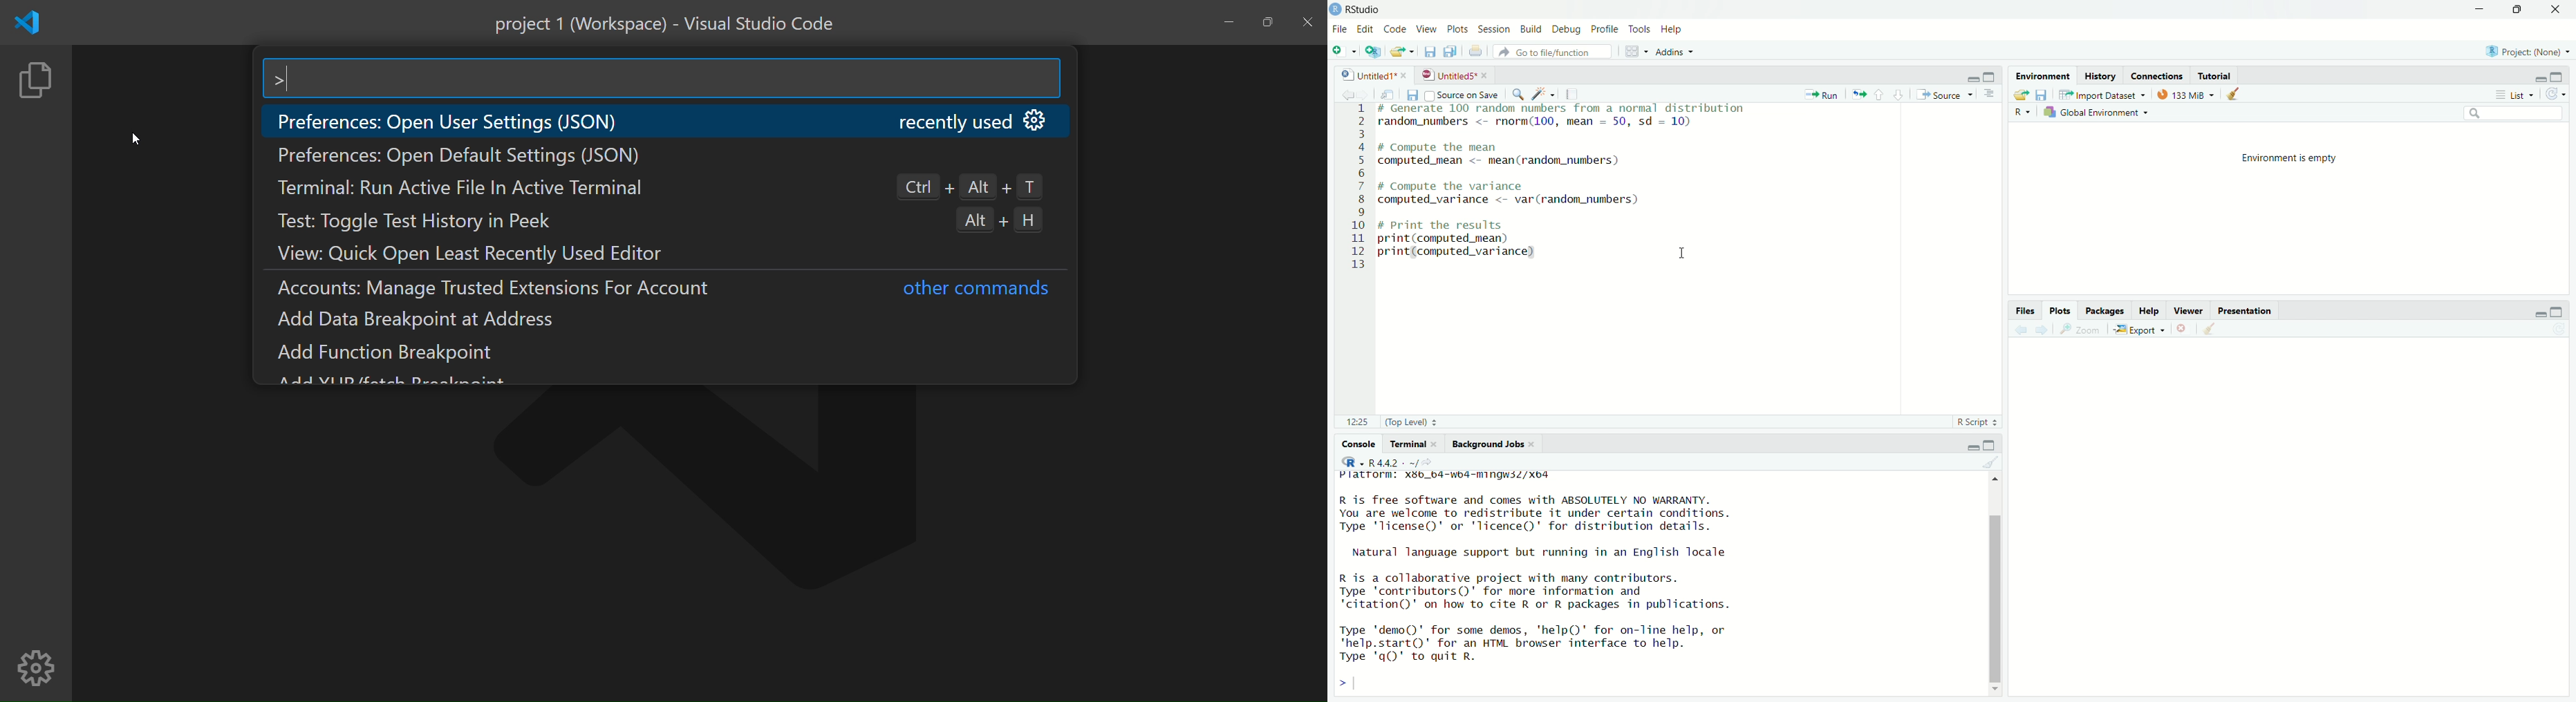 The height and width of the screenshot is (728, 2576). I want to click on empty plot area, so click(2294, 532).